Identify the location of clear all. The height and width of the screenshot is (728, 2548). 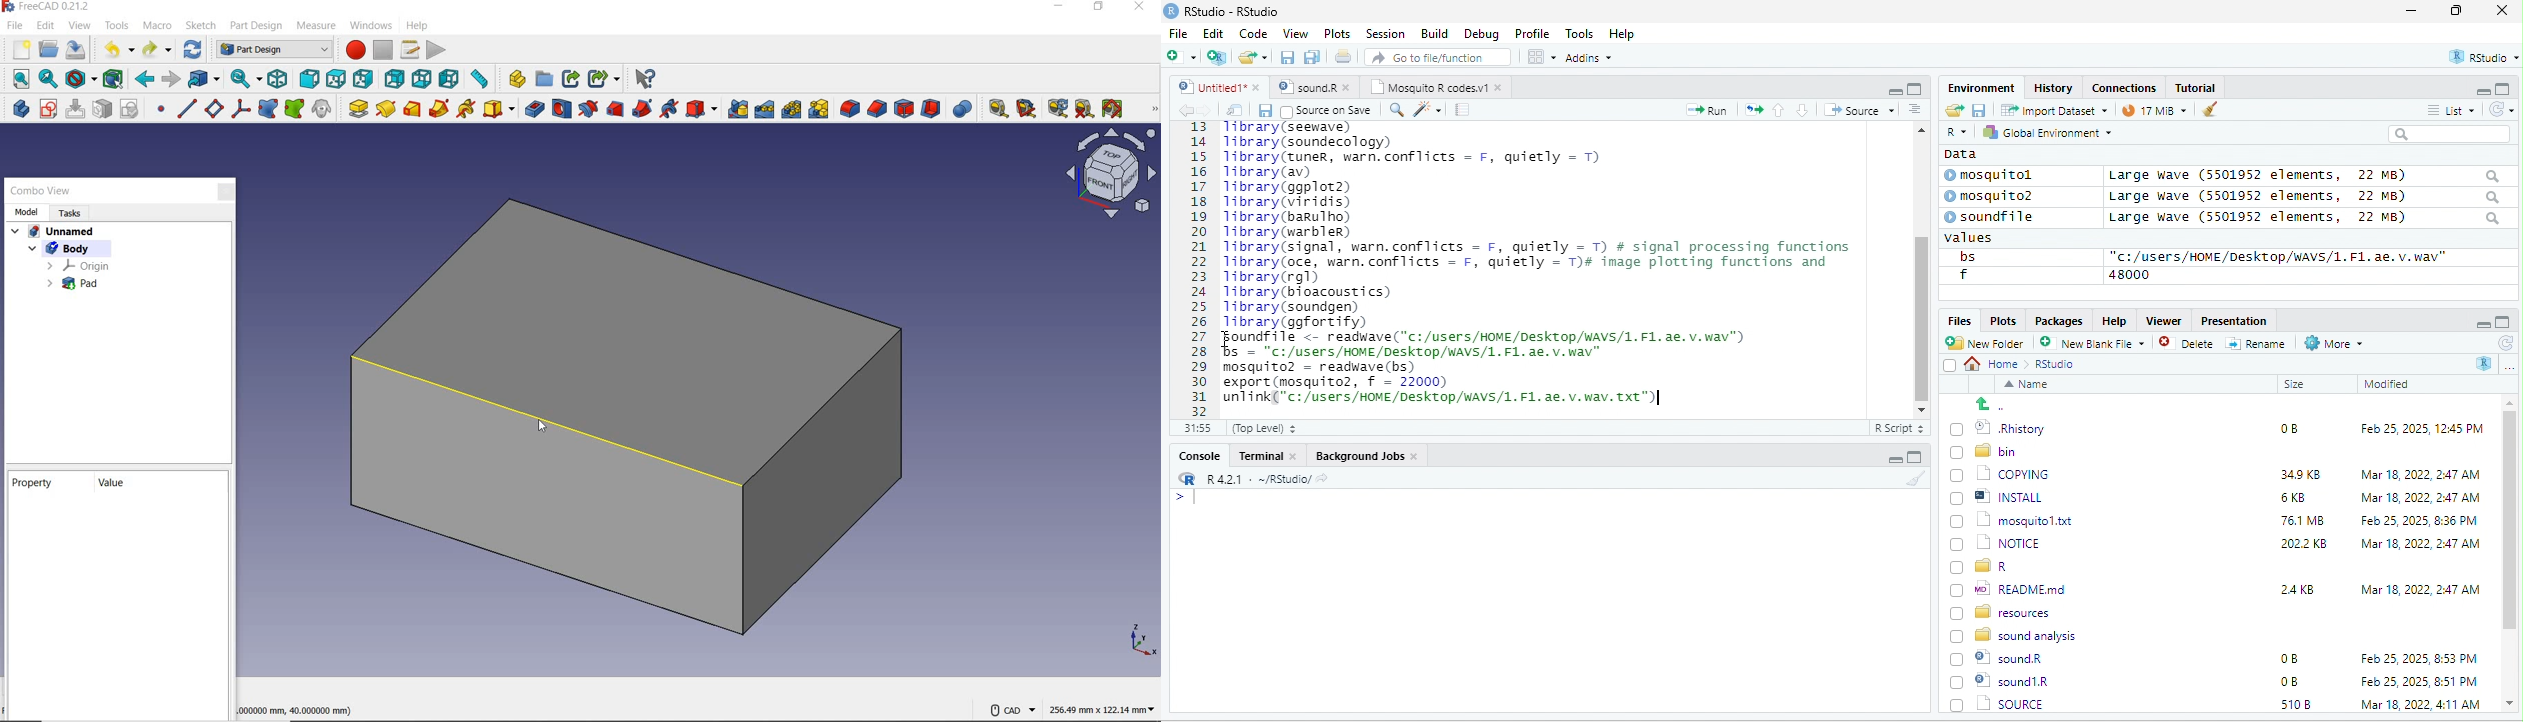
(1085, 111).